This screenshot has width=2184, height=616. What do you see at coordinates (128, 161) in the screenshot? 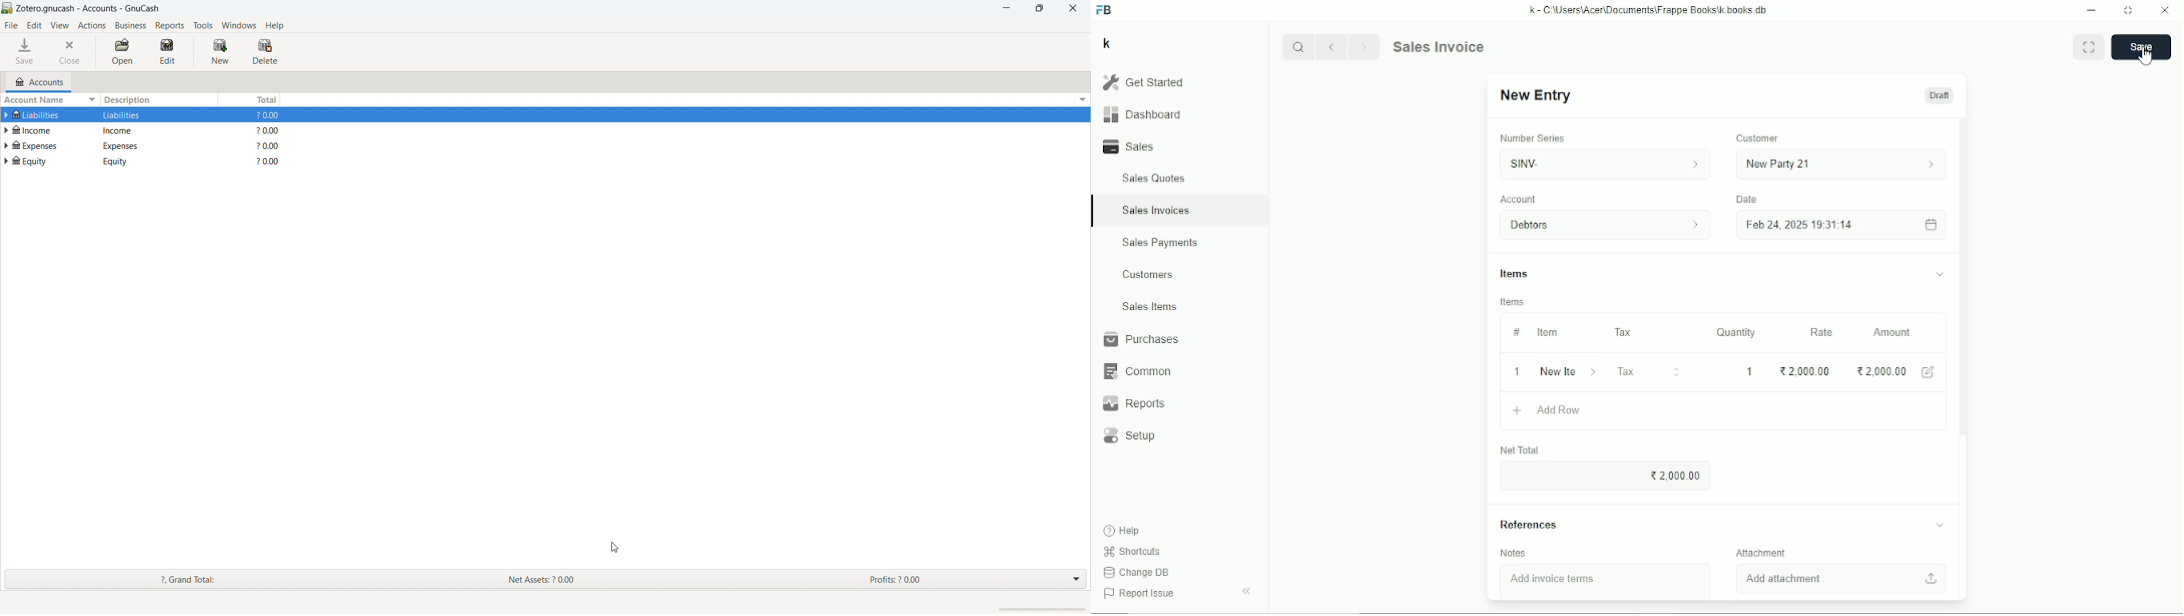
I see `equity` at bounding box center [128, 161].